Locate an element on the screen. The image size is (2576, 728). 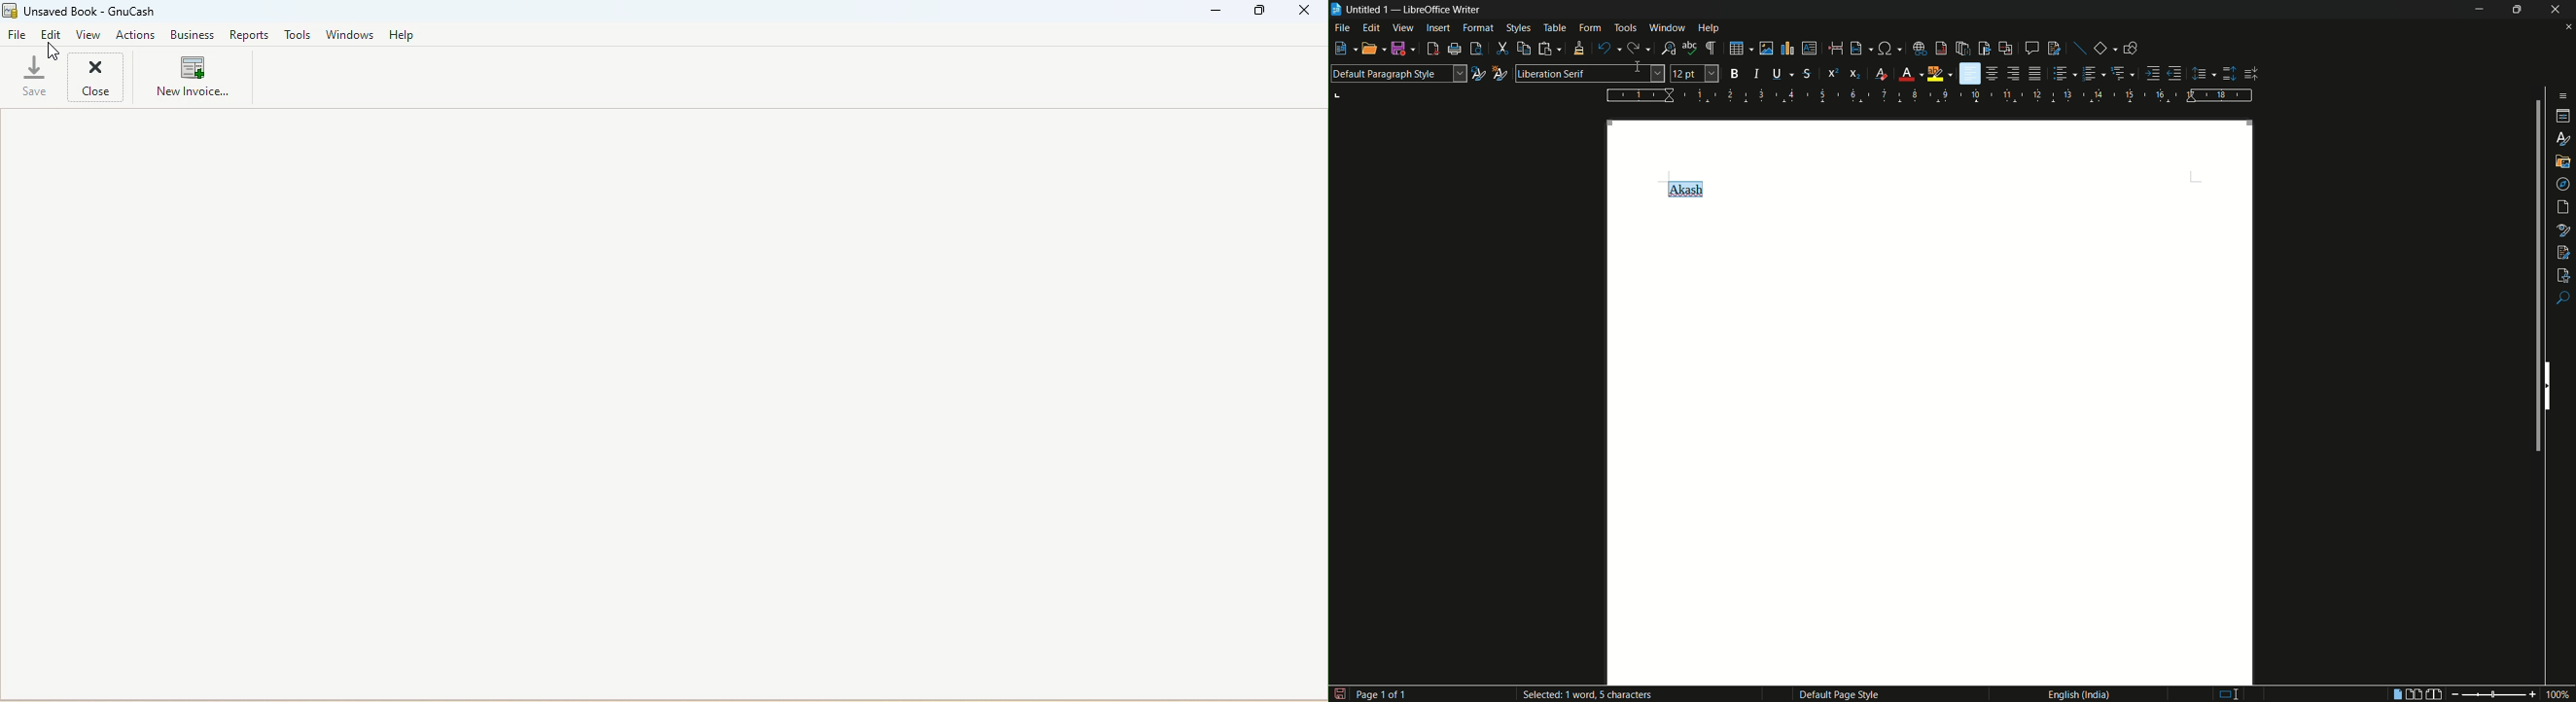
justify is located at coordinates (2037, 75).